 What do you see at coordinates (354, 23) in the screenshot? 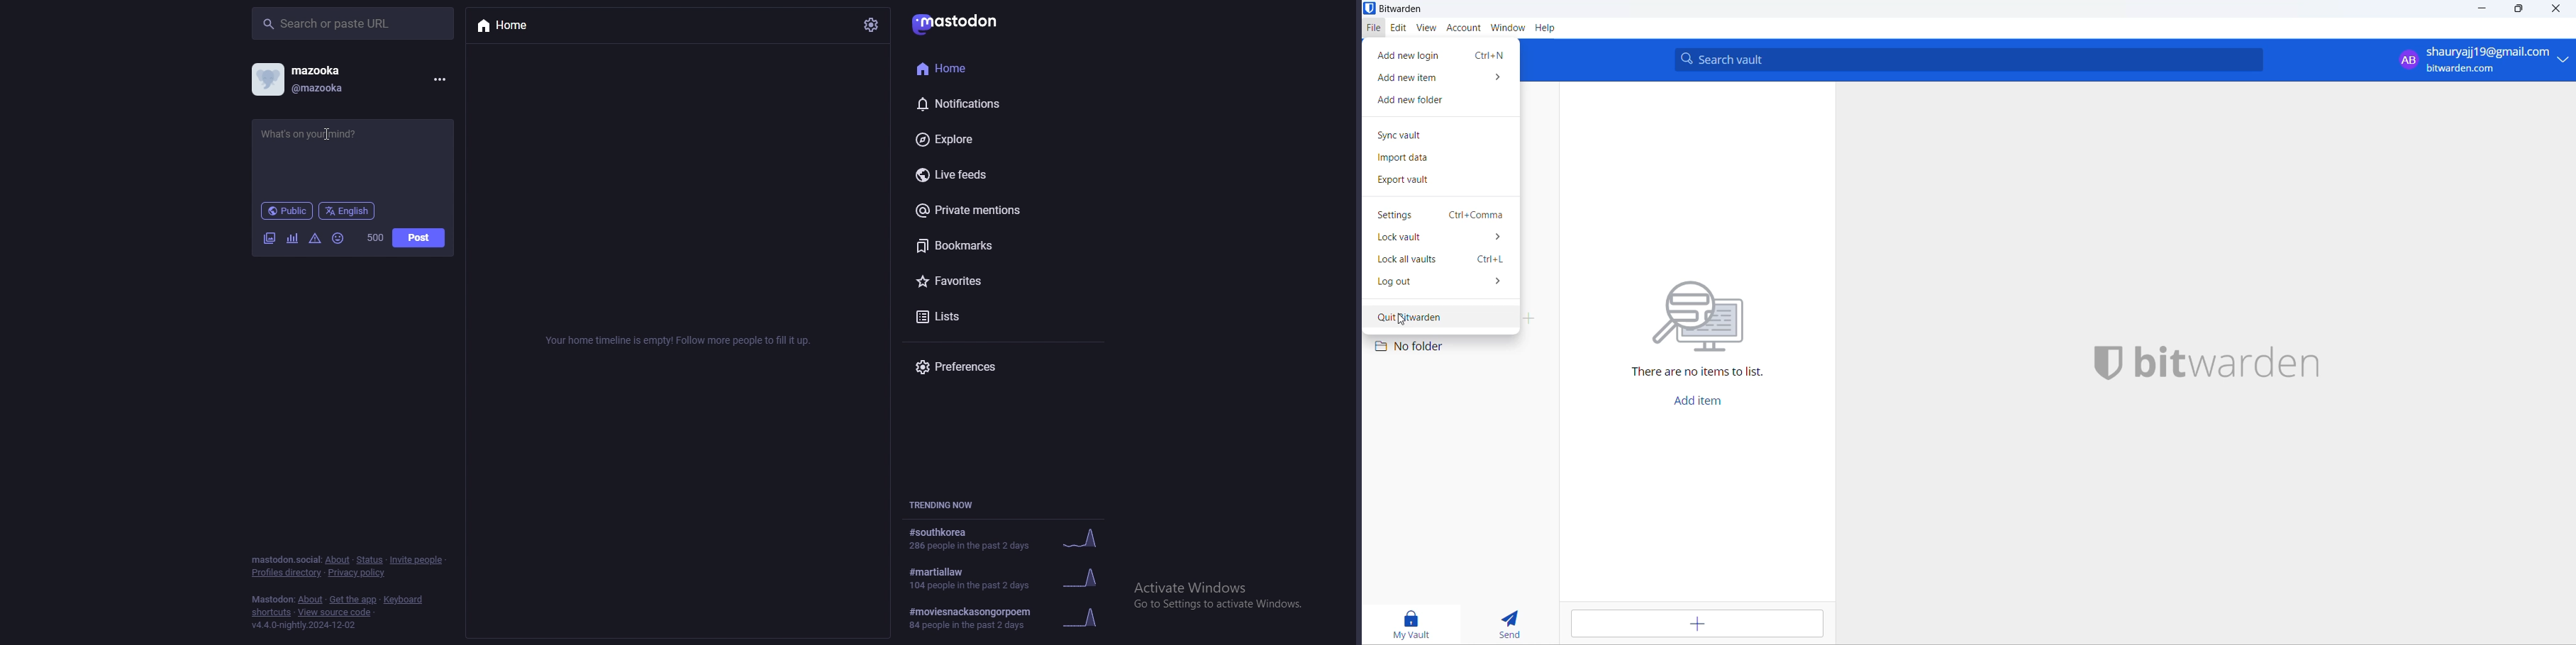
I see `search bar` at bounding box center [354, 23].